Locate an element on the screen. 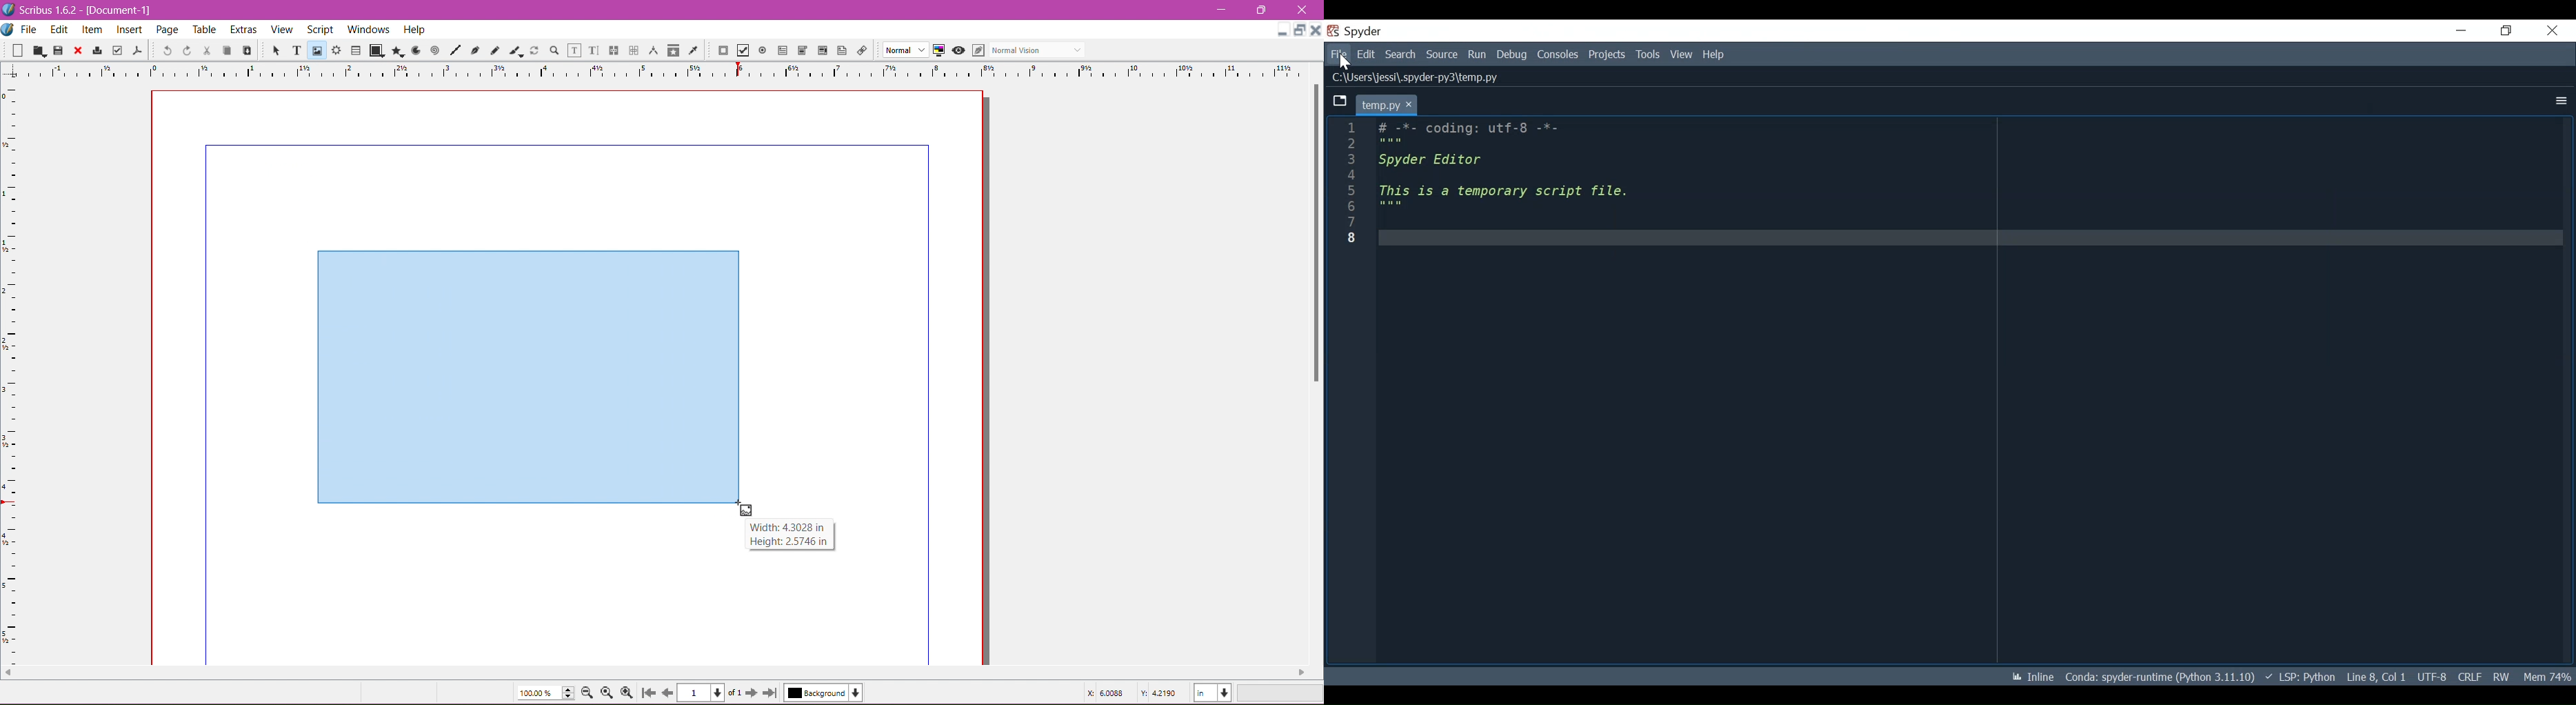  Edit Contents of Frames is located at coordinates (575, 50).